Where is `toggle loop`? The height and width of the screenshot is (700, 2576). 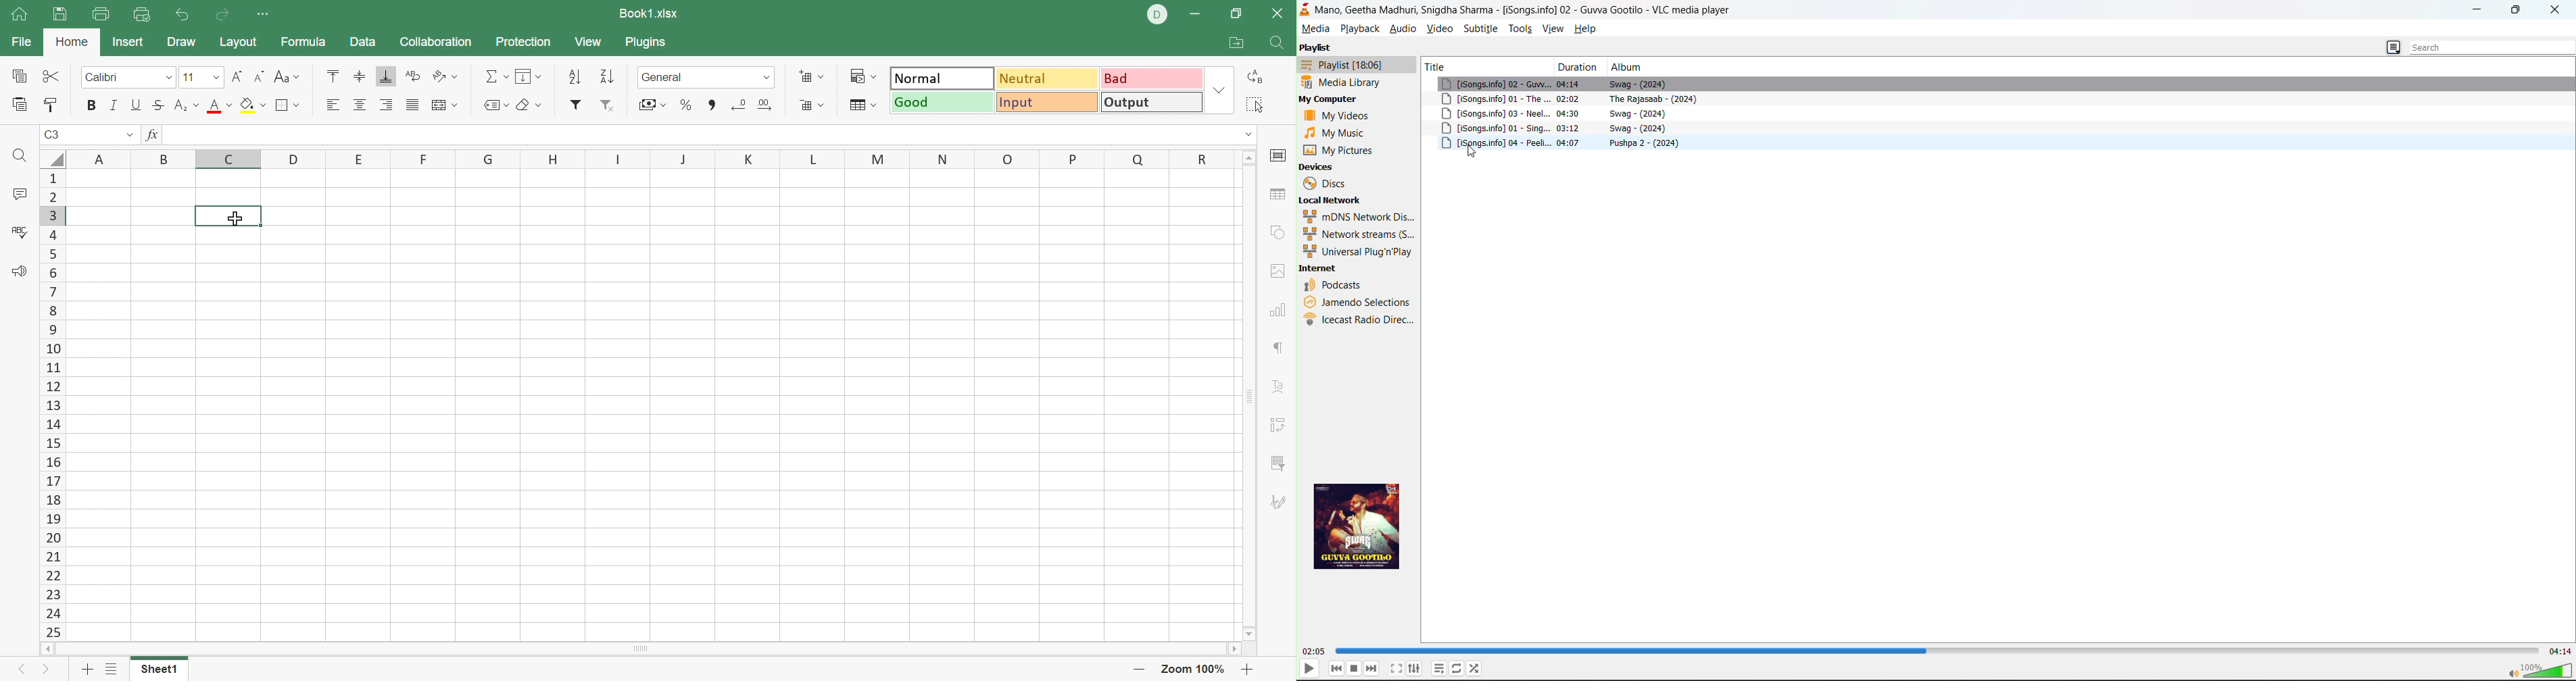
toggle loop is located at coordinates (1457, 668).